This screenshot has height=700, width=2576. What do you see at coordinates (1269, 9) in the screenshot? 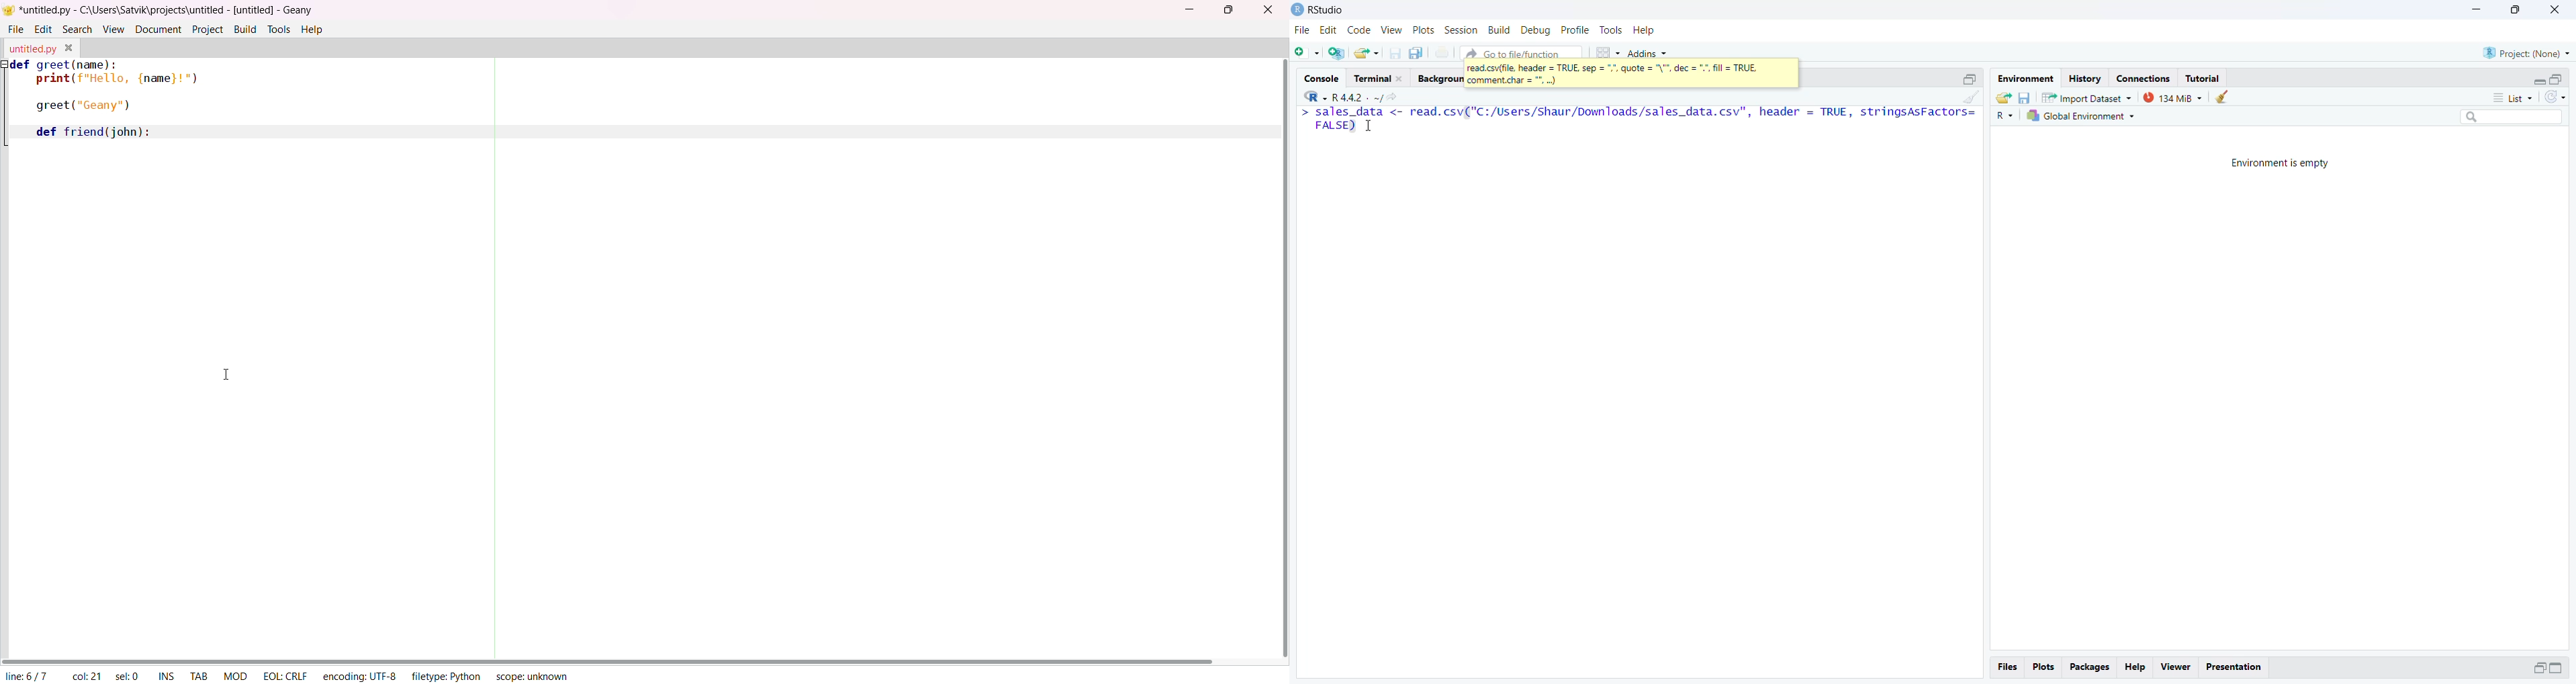
I see `close` at bounding box center [1269, 9].